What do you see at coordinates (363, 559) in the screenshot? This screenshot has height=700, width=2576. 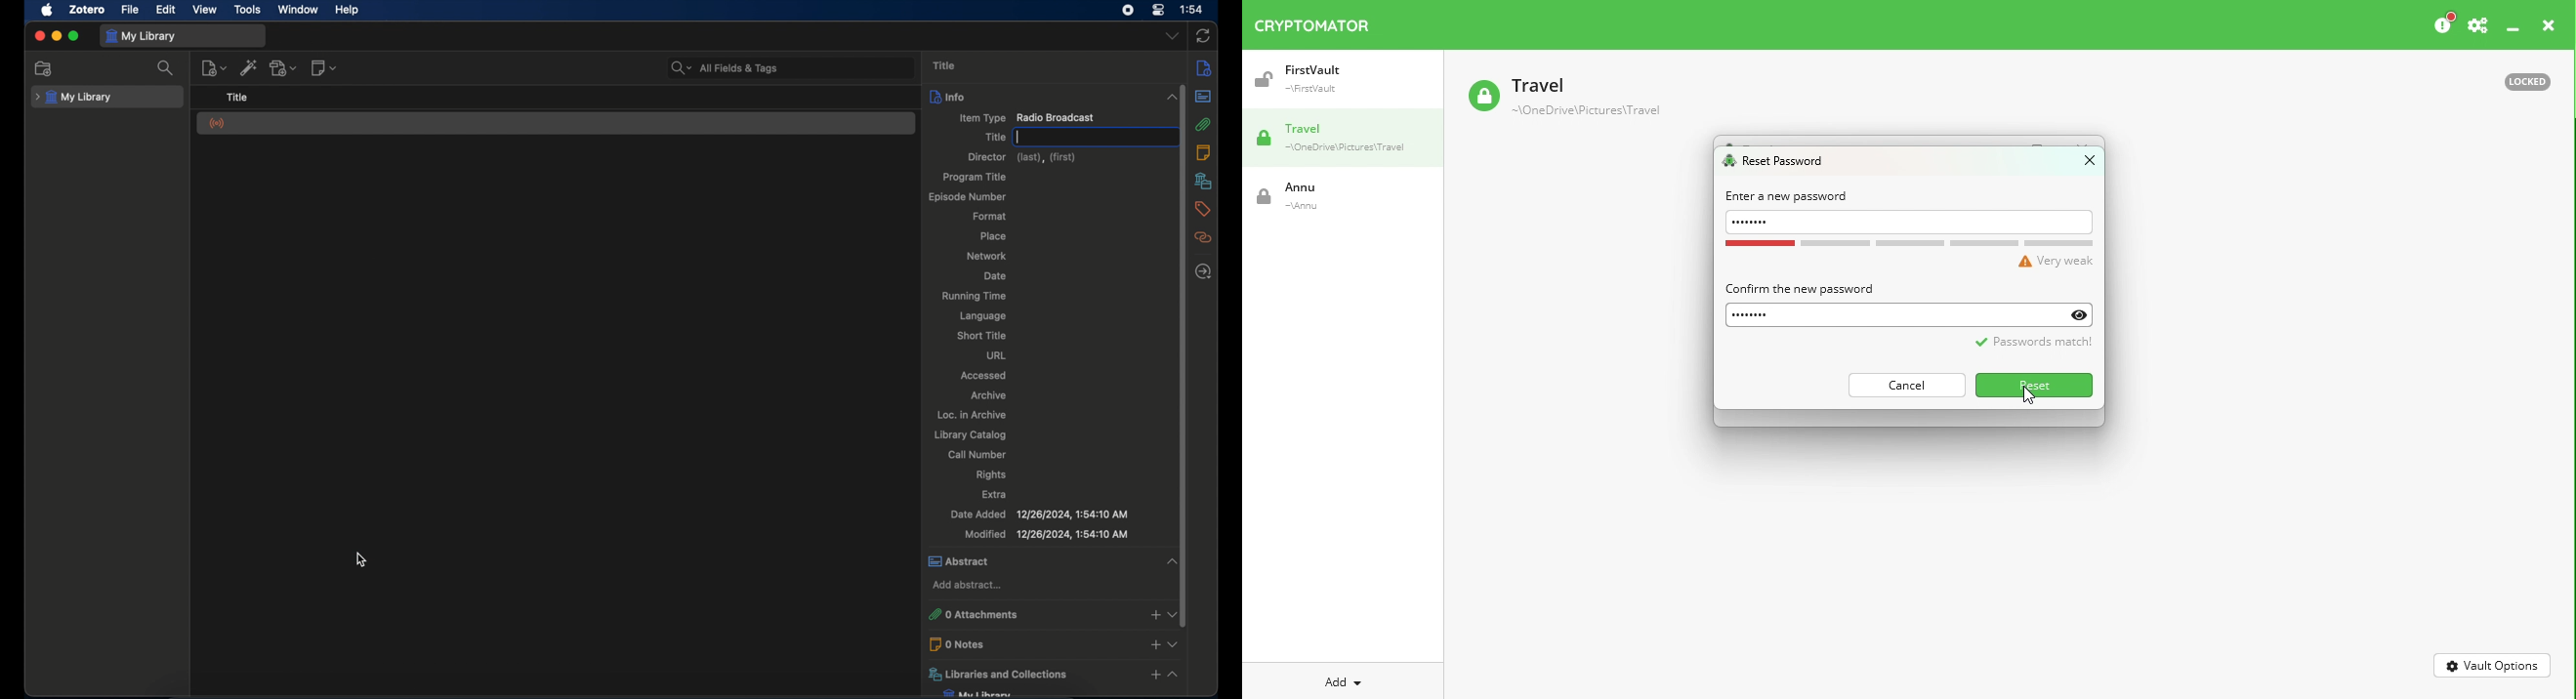 I see `cursor` at bounding box center [363, 559].